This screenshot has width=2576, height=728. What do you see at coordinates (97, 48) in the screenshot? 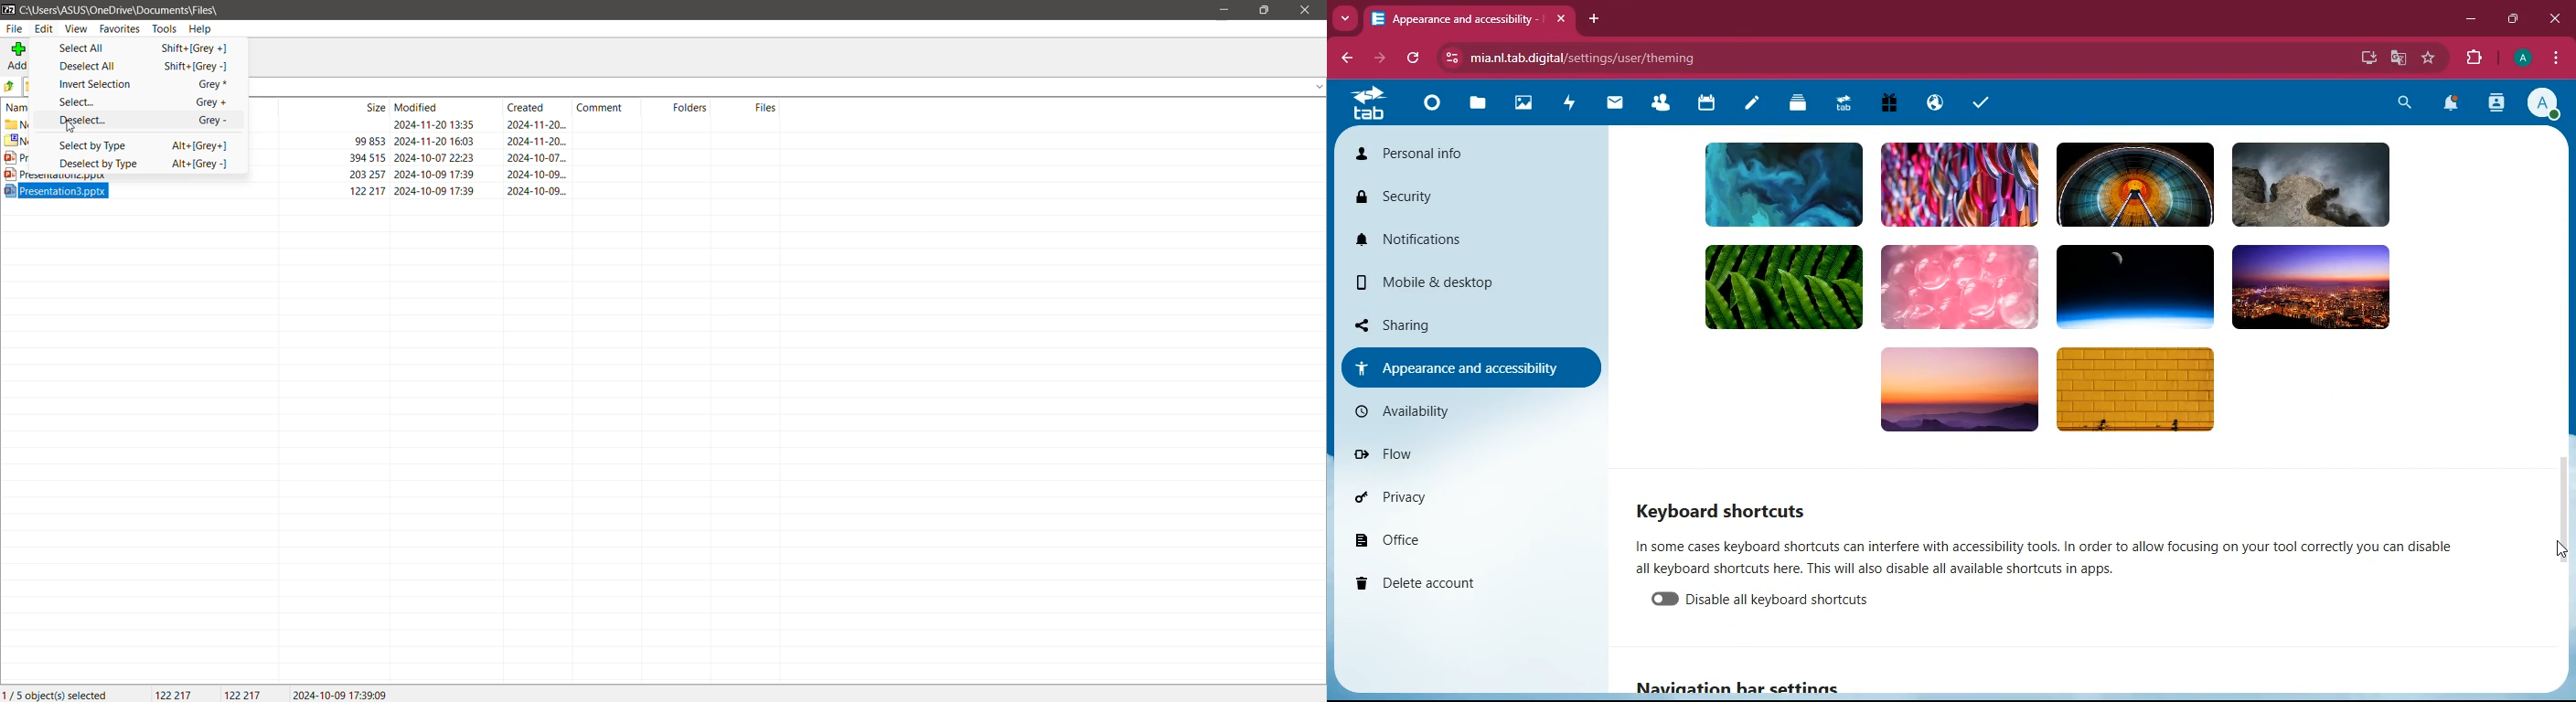
I see `Select All` at bounding box center [97, 48].